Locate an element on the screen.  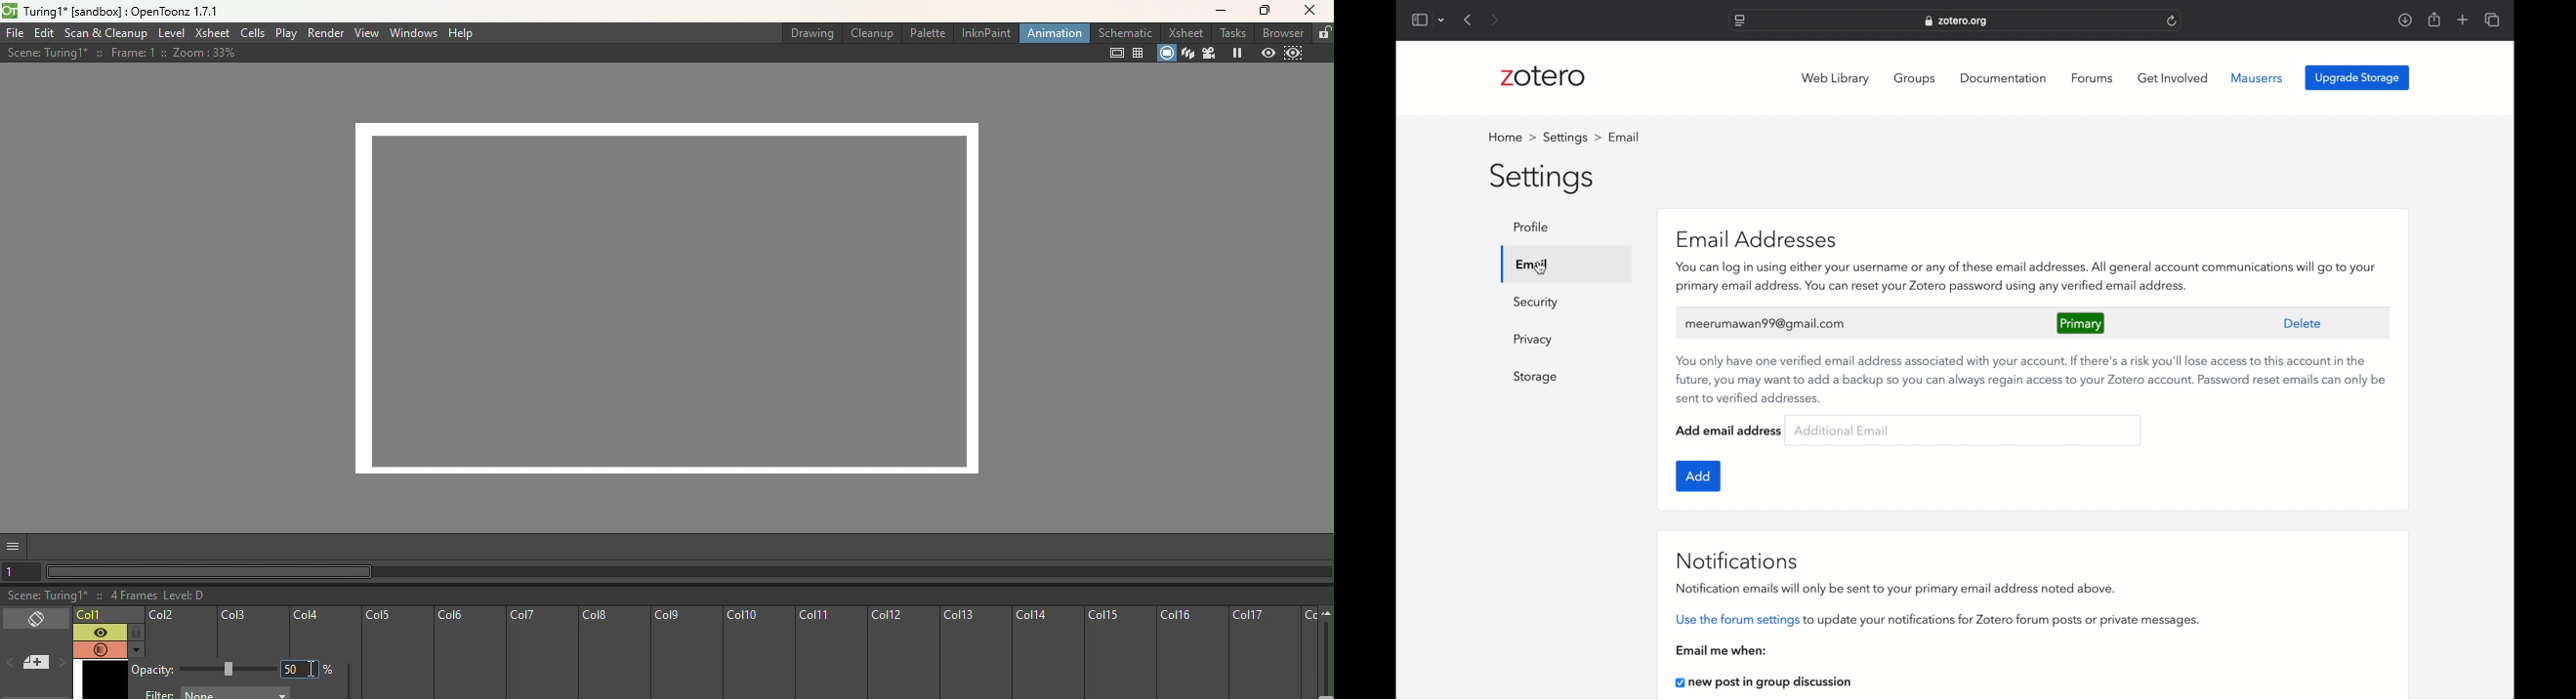
forums is located at coordinates (2093, 78).